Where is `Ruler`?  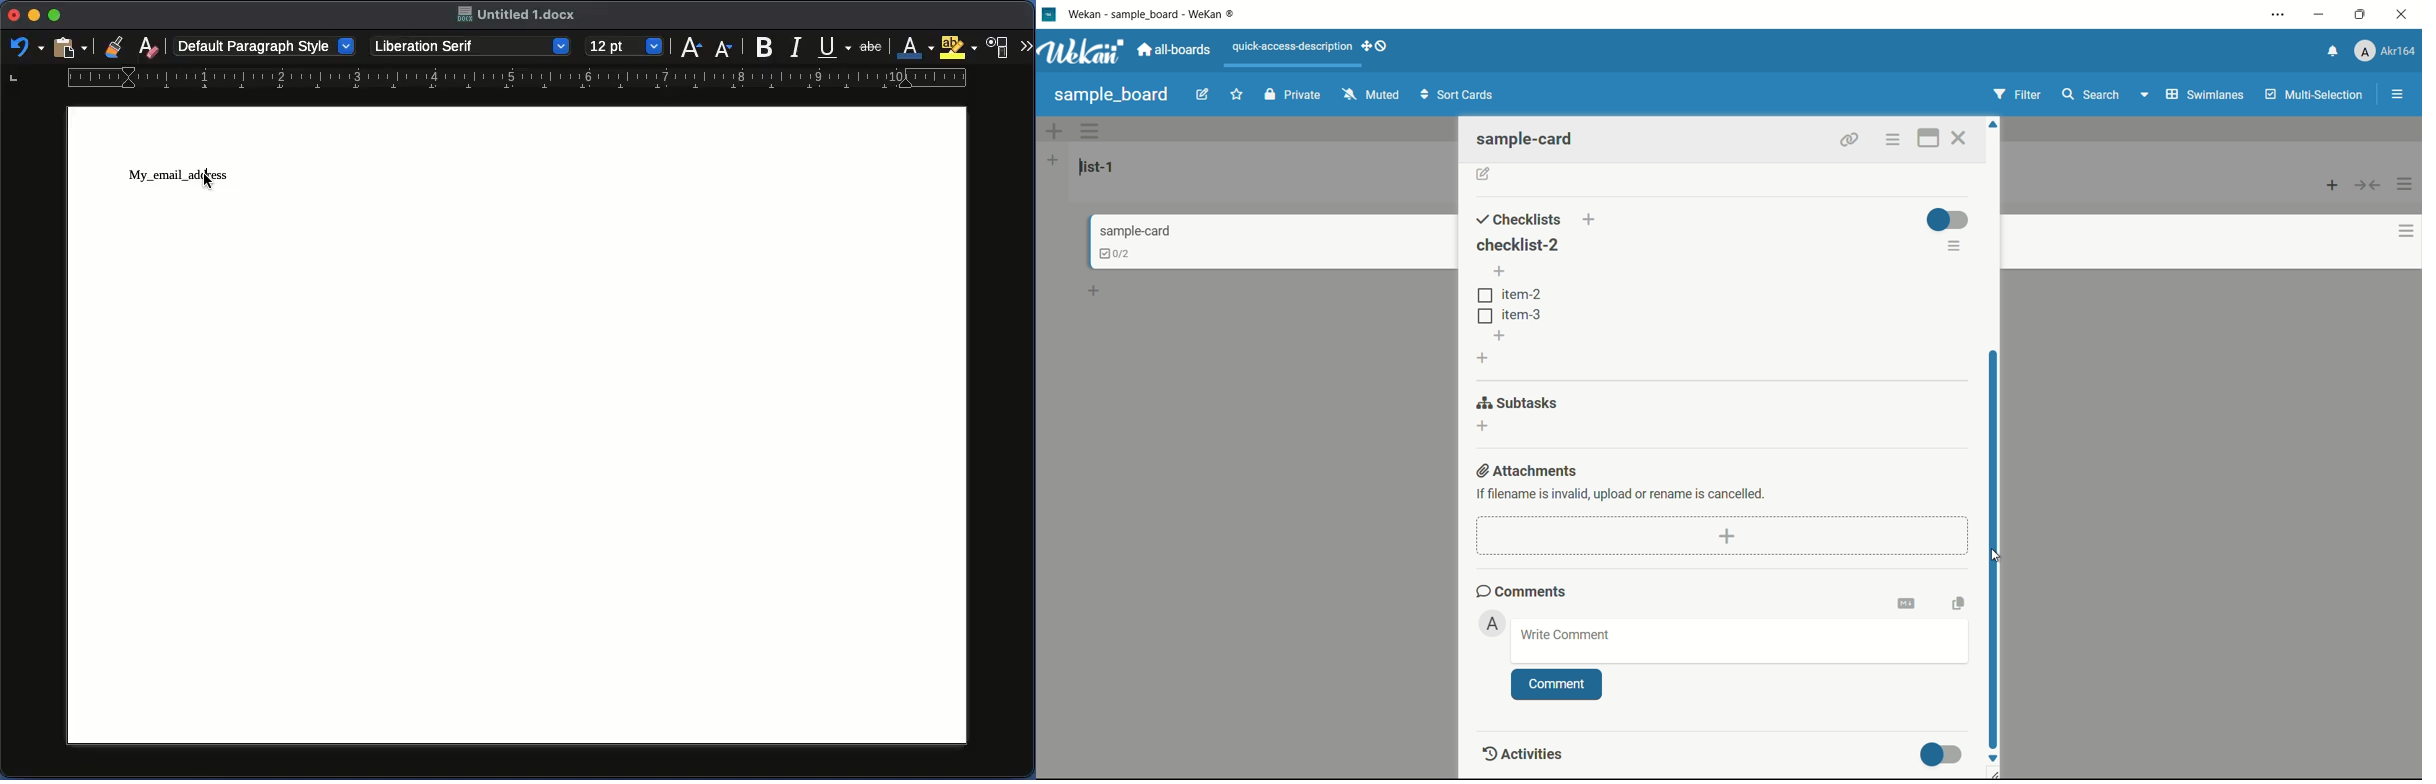
Ruler is located at coordinates (489, 81).